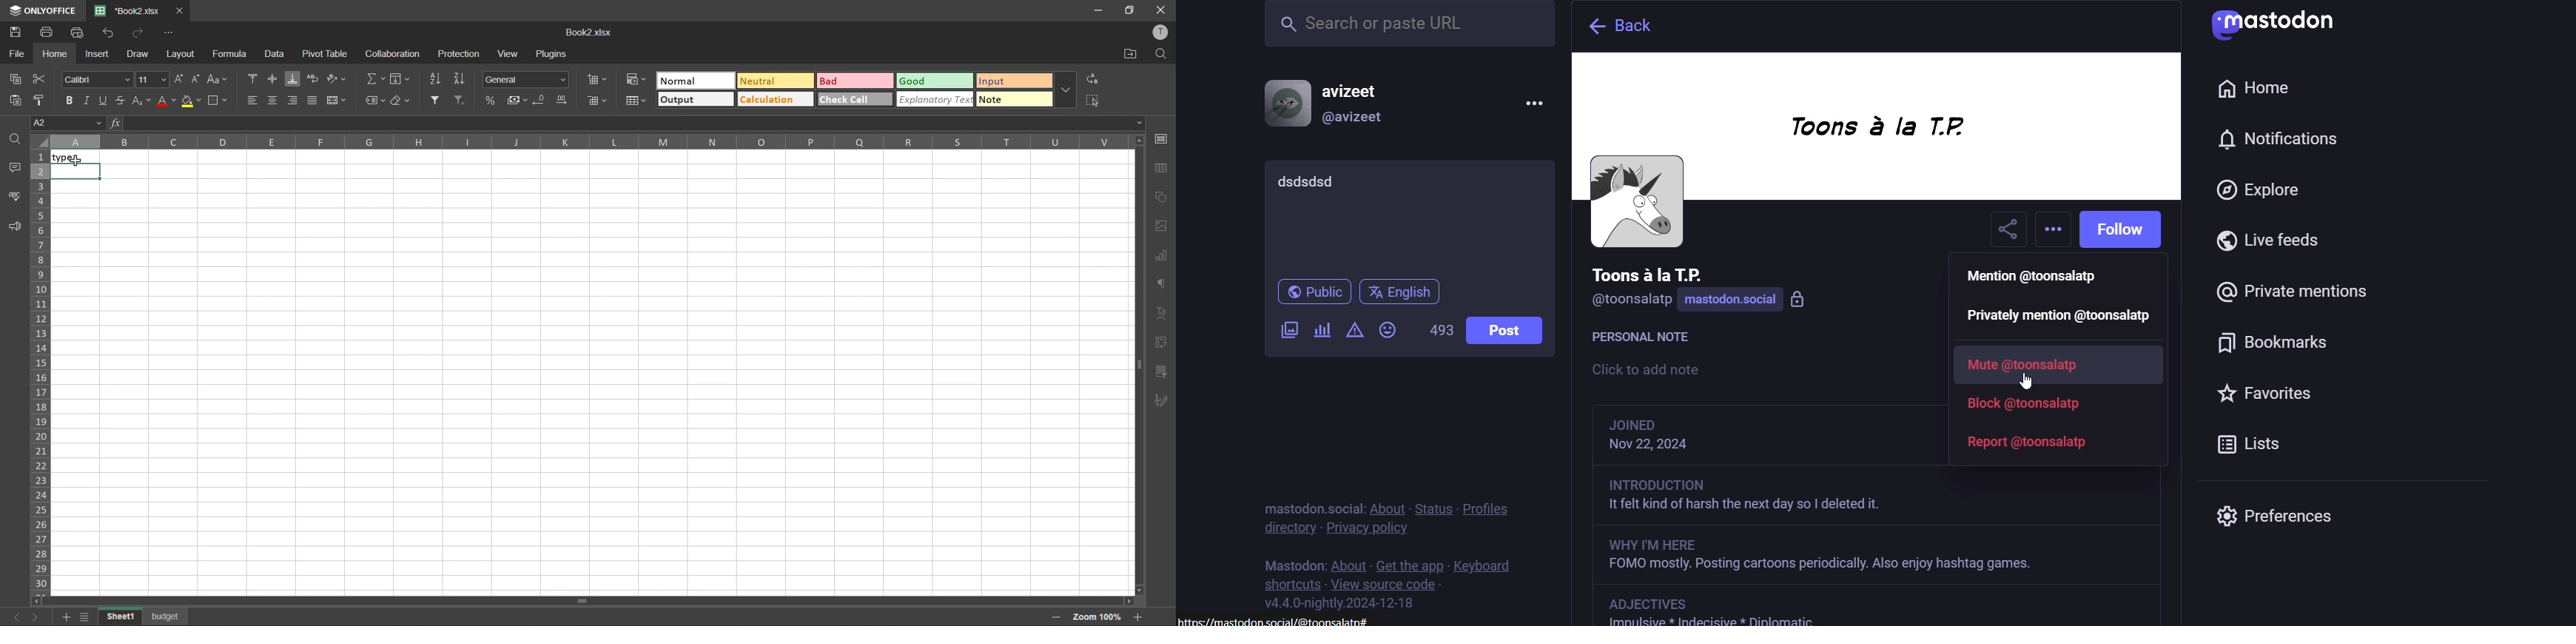  Describe the element at coordinates (696, 80) in the screenshot. I see `normal` at that location.